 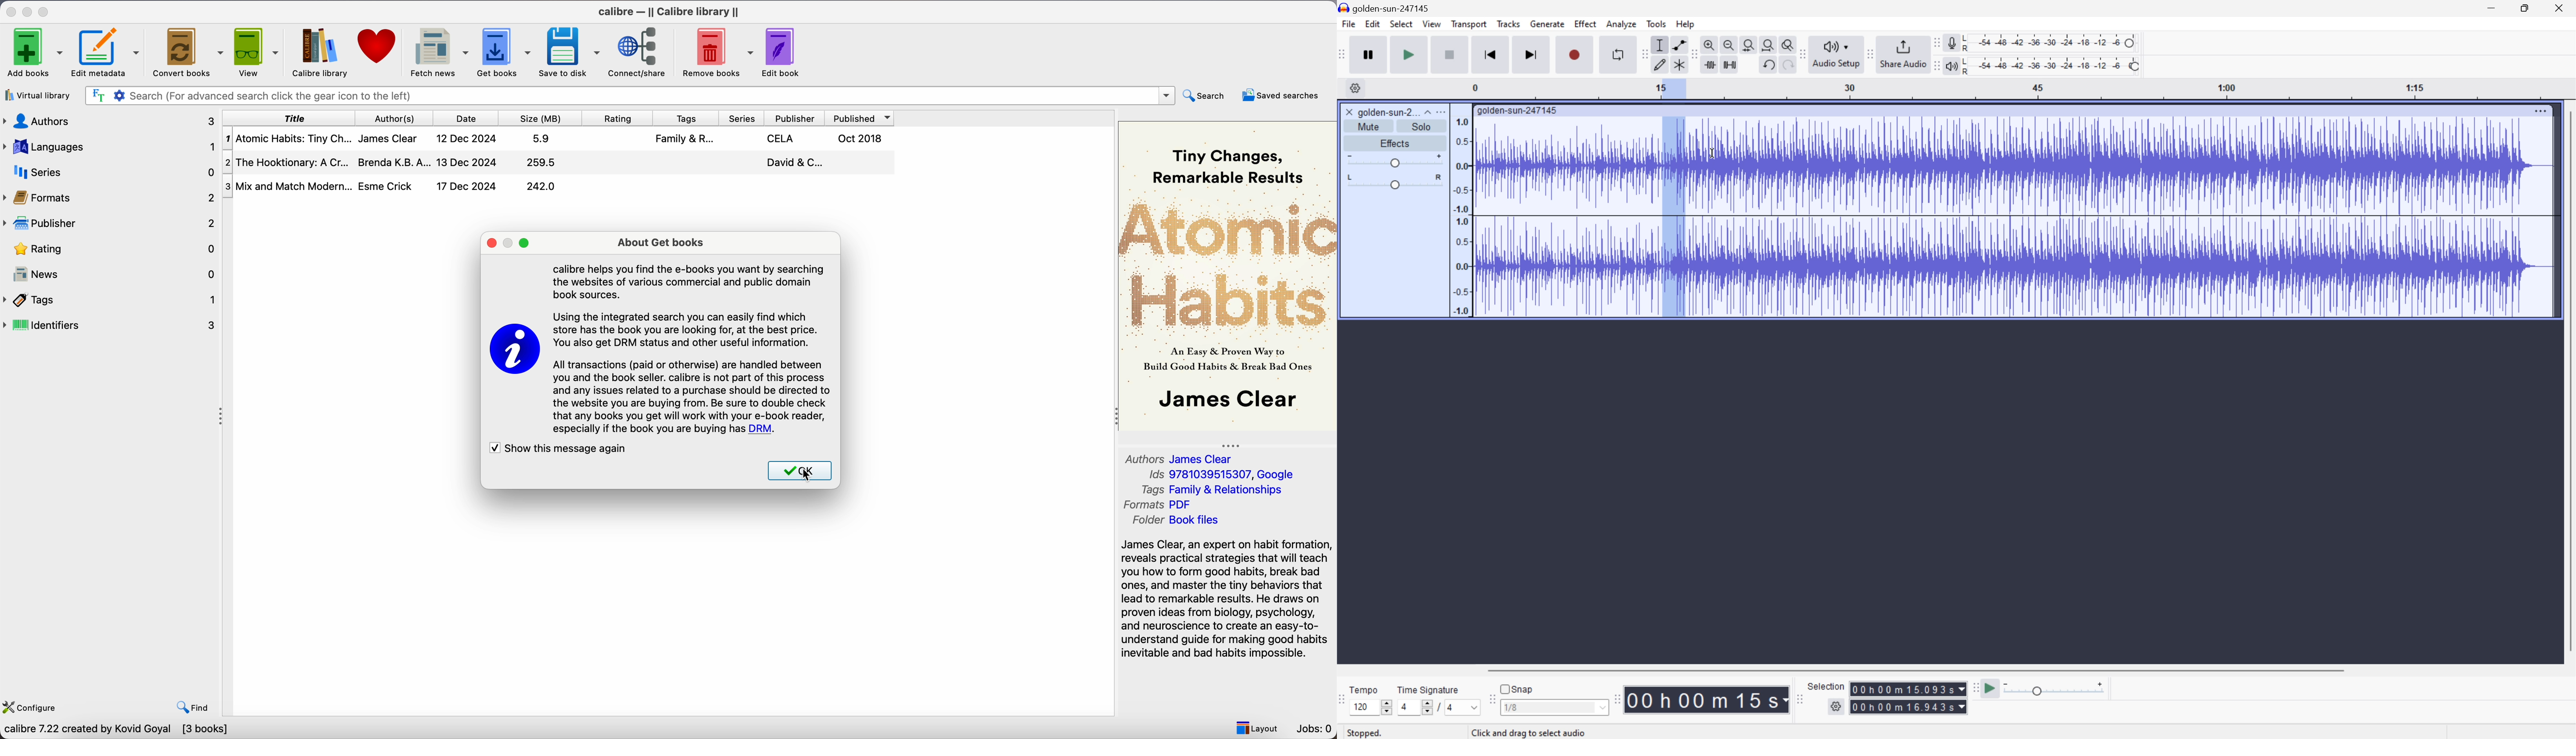 What do you see at coordinates (1394, 183) in the screenshot?
I see `Slider` at bounding box center [1394, 183].